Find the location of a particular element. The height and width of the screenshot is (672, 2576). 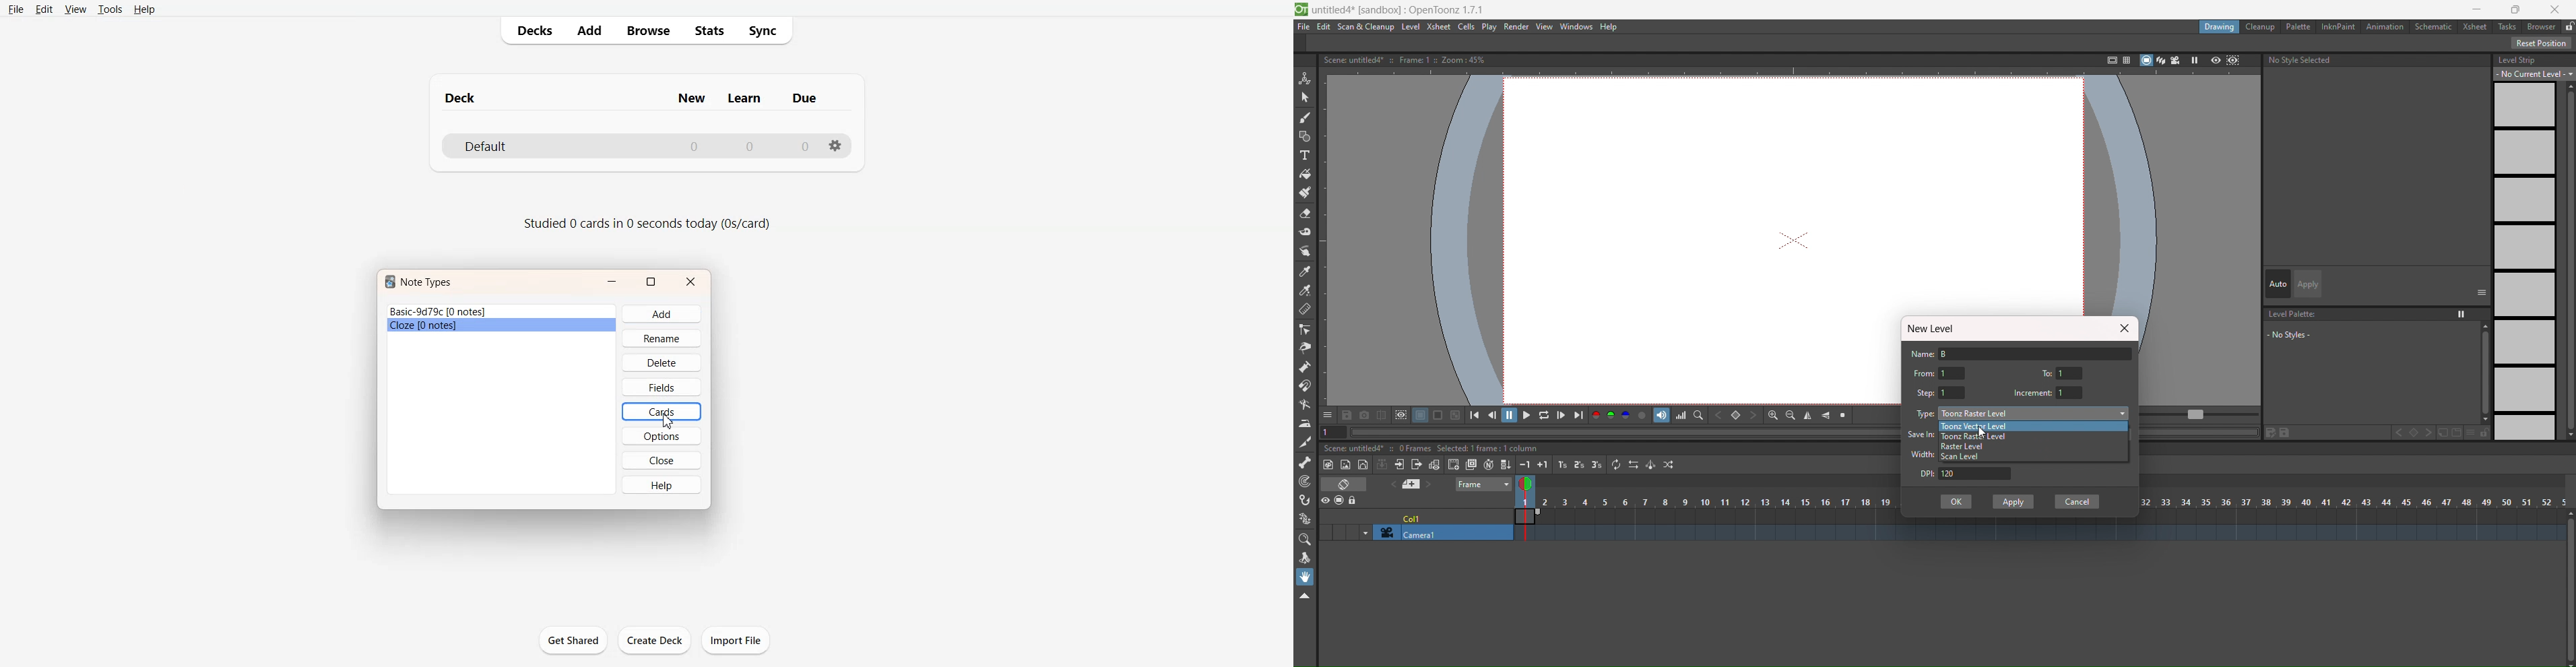

auto input cell number is located at coordinates (1489, 464).